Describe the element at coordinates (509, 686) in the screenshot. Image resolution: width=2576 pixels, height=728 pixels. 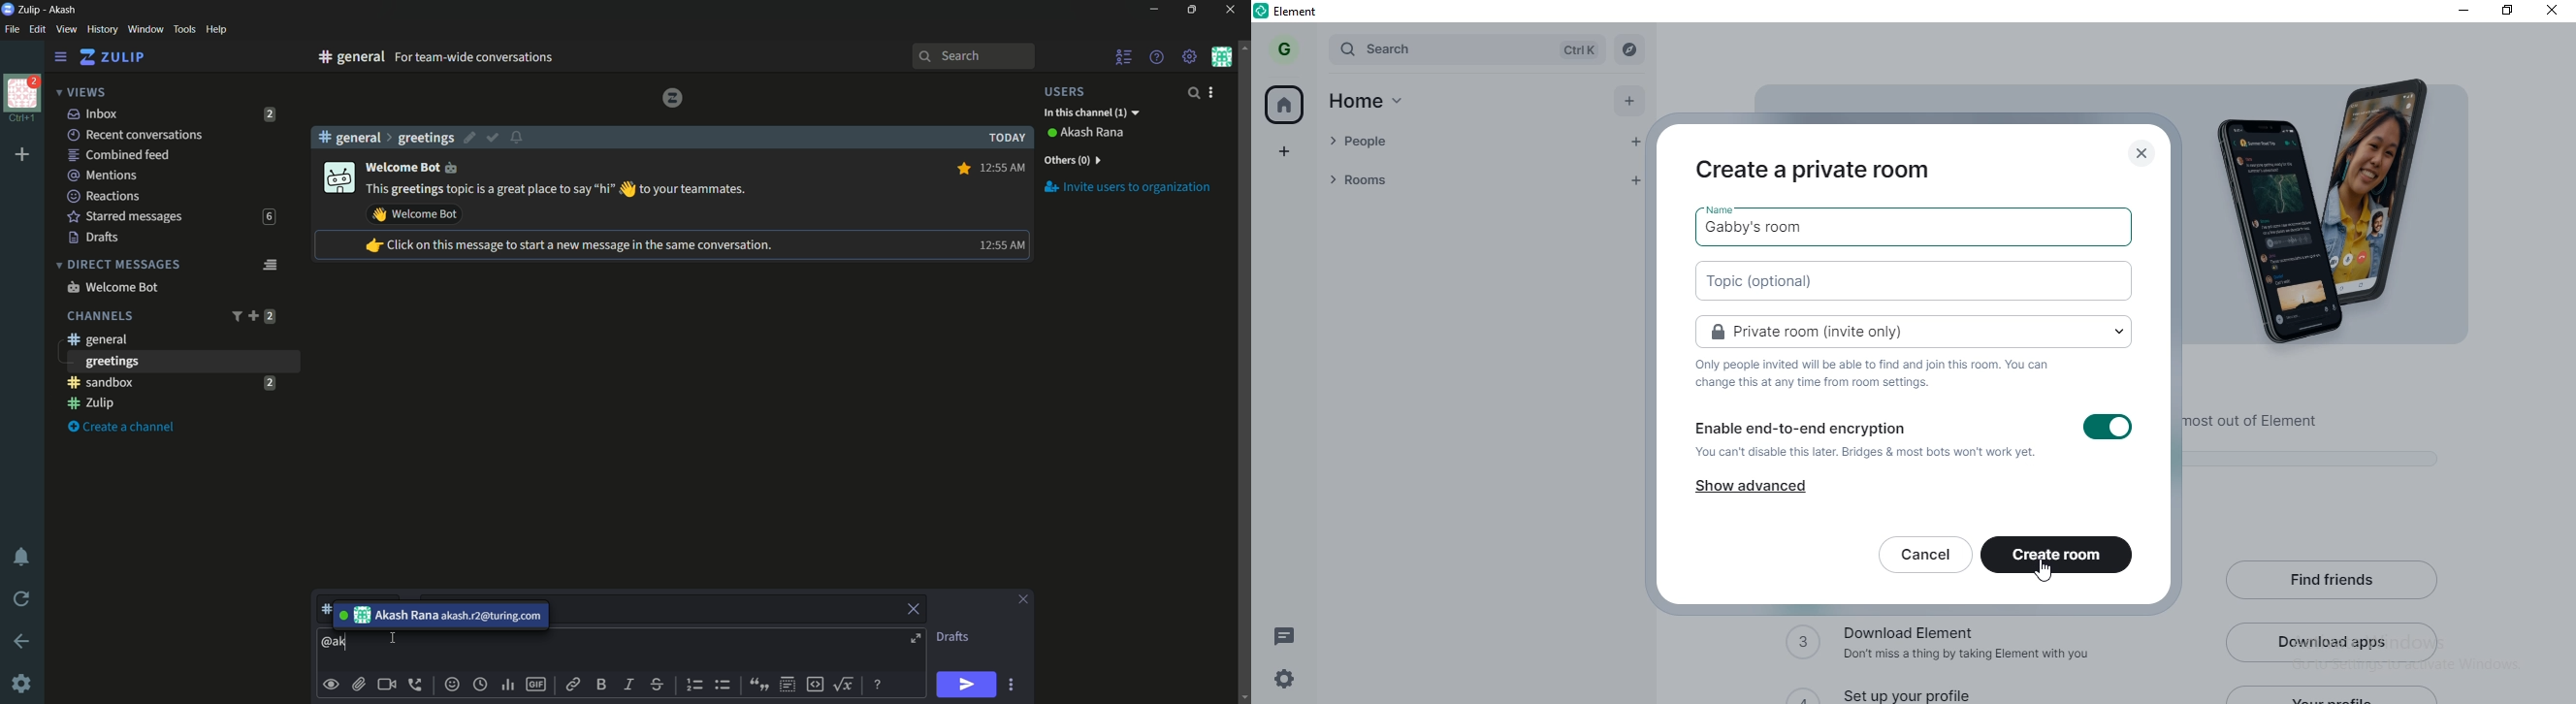
I see `add poll` at that location.